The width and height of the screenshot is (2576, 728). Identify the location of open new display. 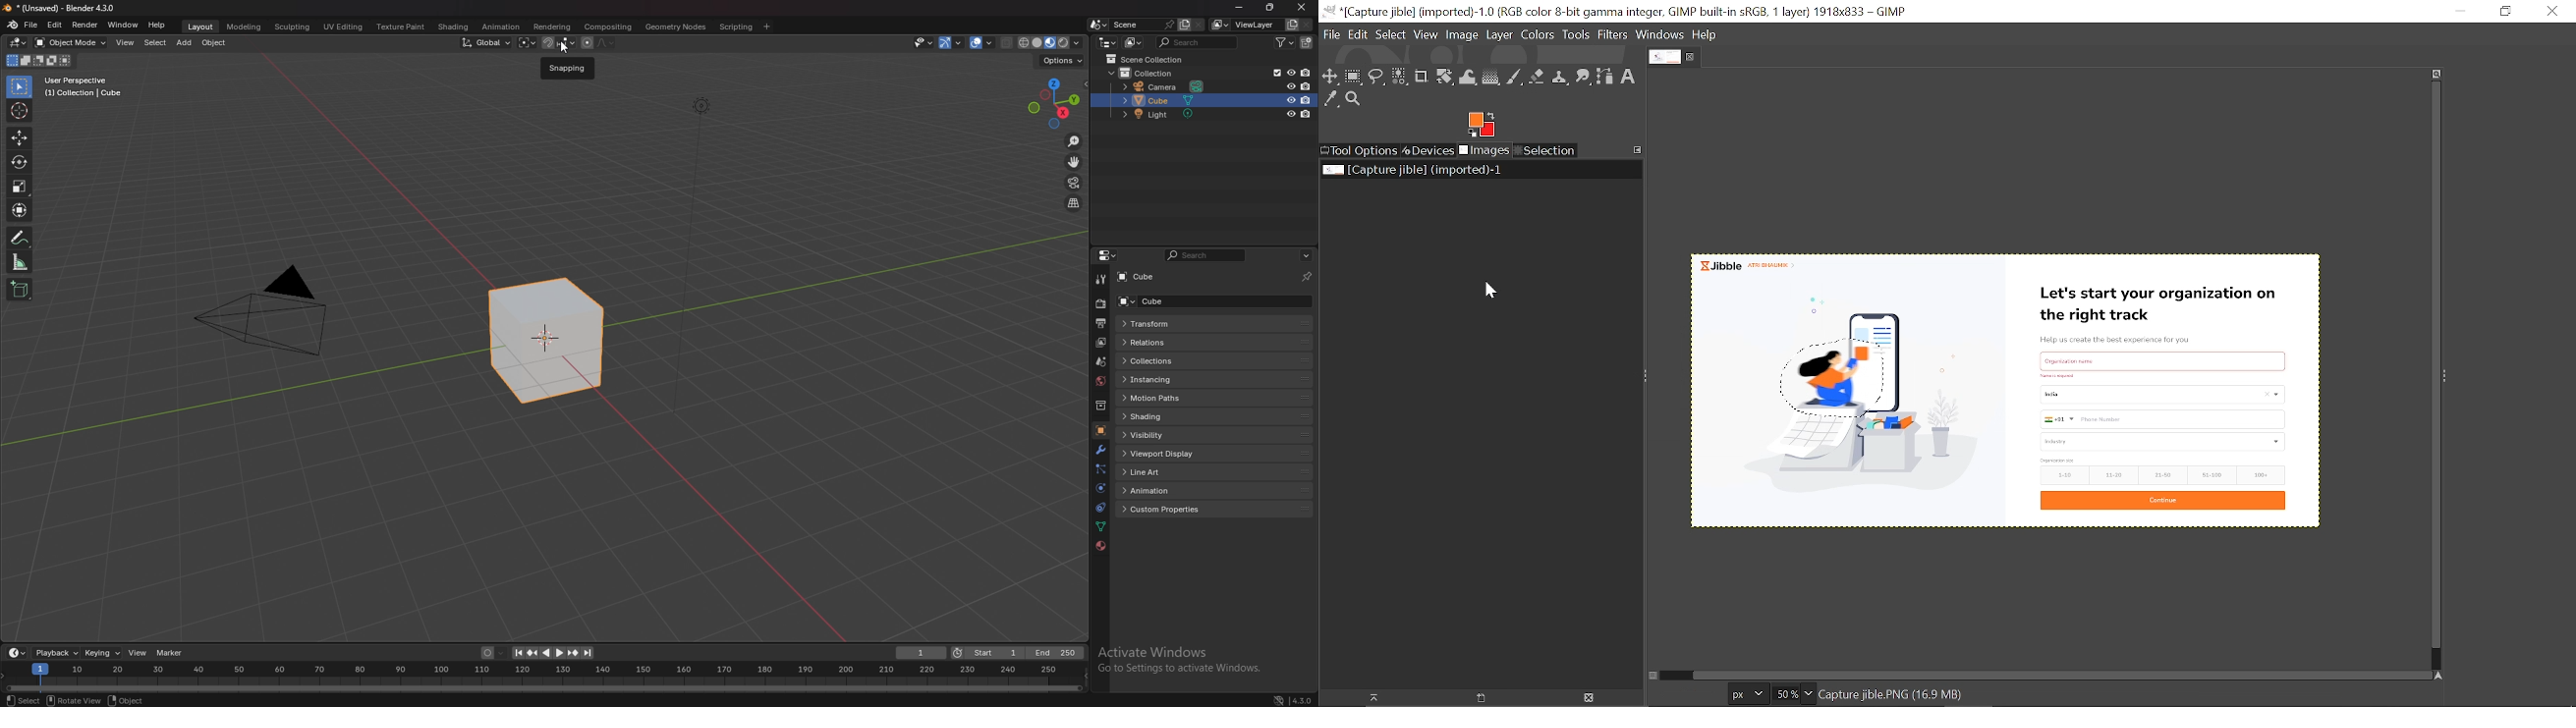
(1474, 698).